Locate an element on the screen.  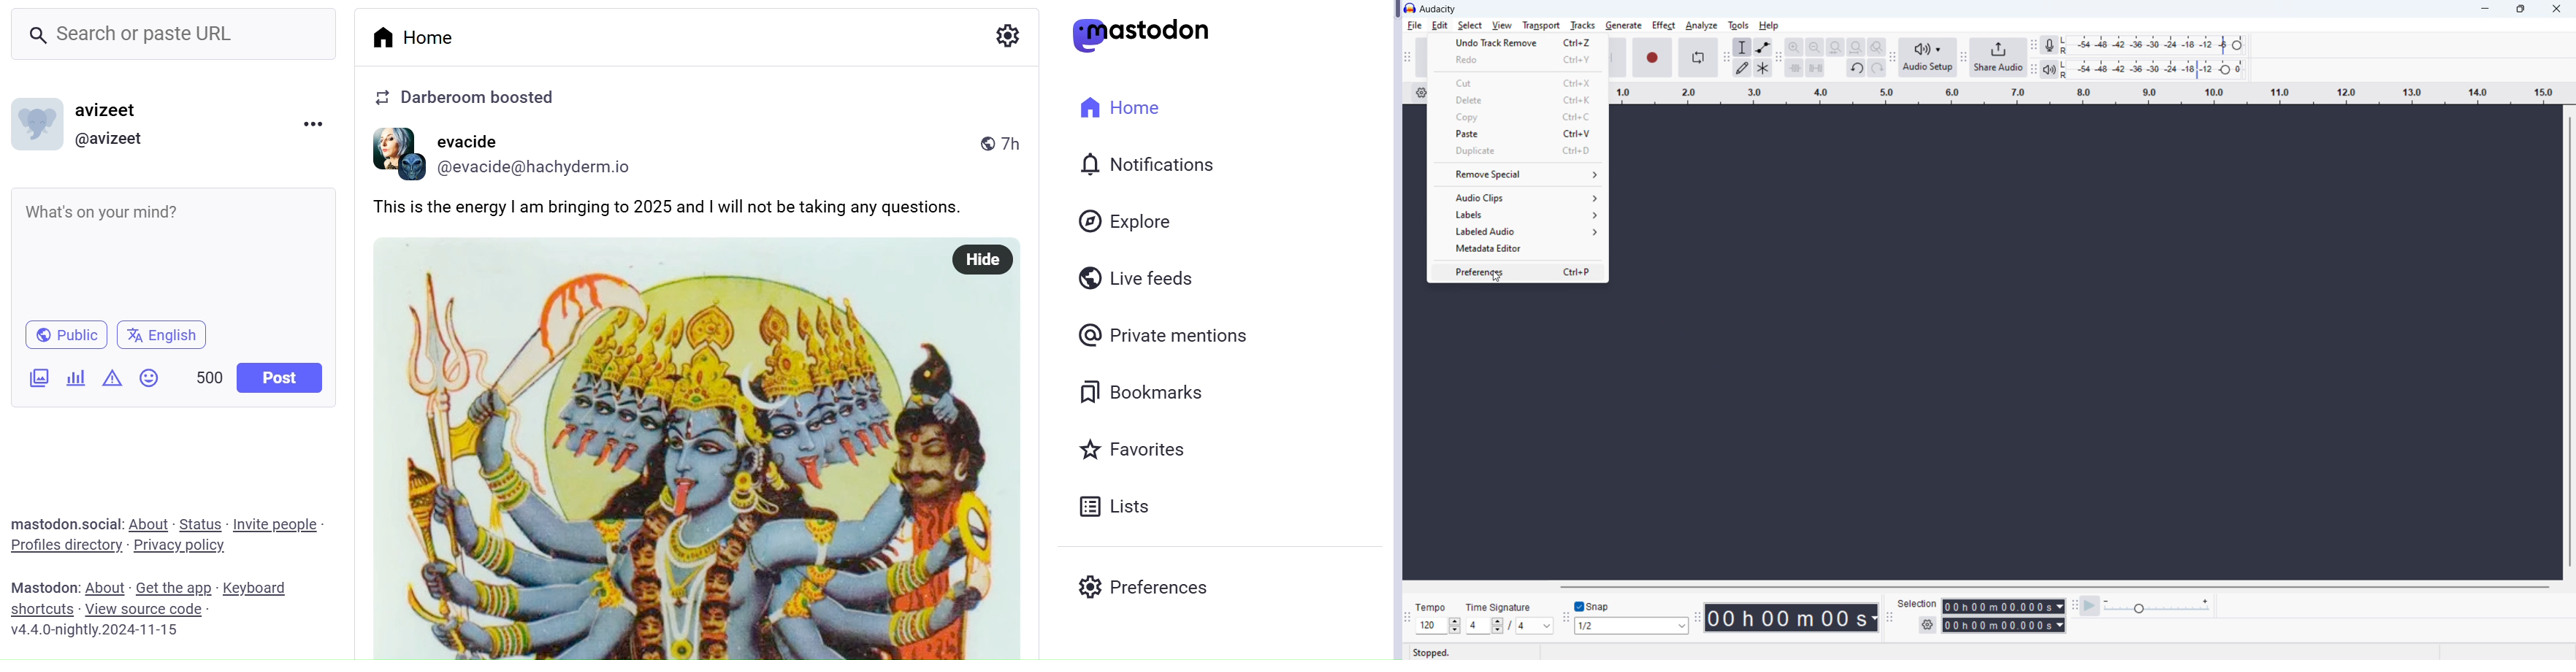
undo track remove is located at coordinates (1515, 43).